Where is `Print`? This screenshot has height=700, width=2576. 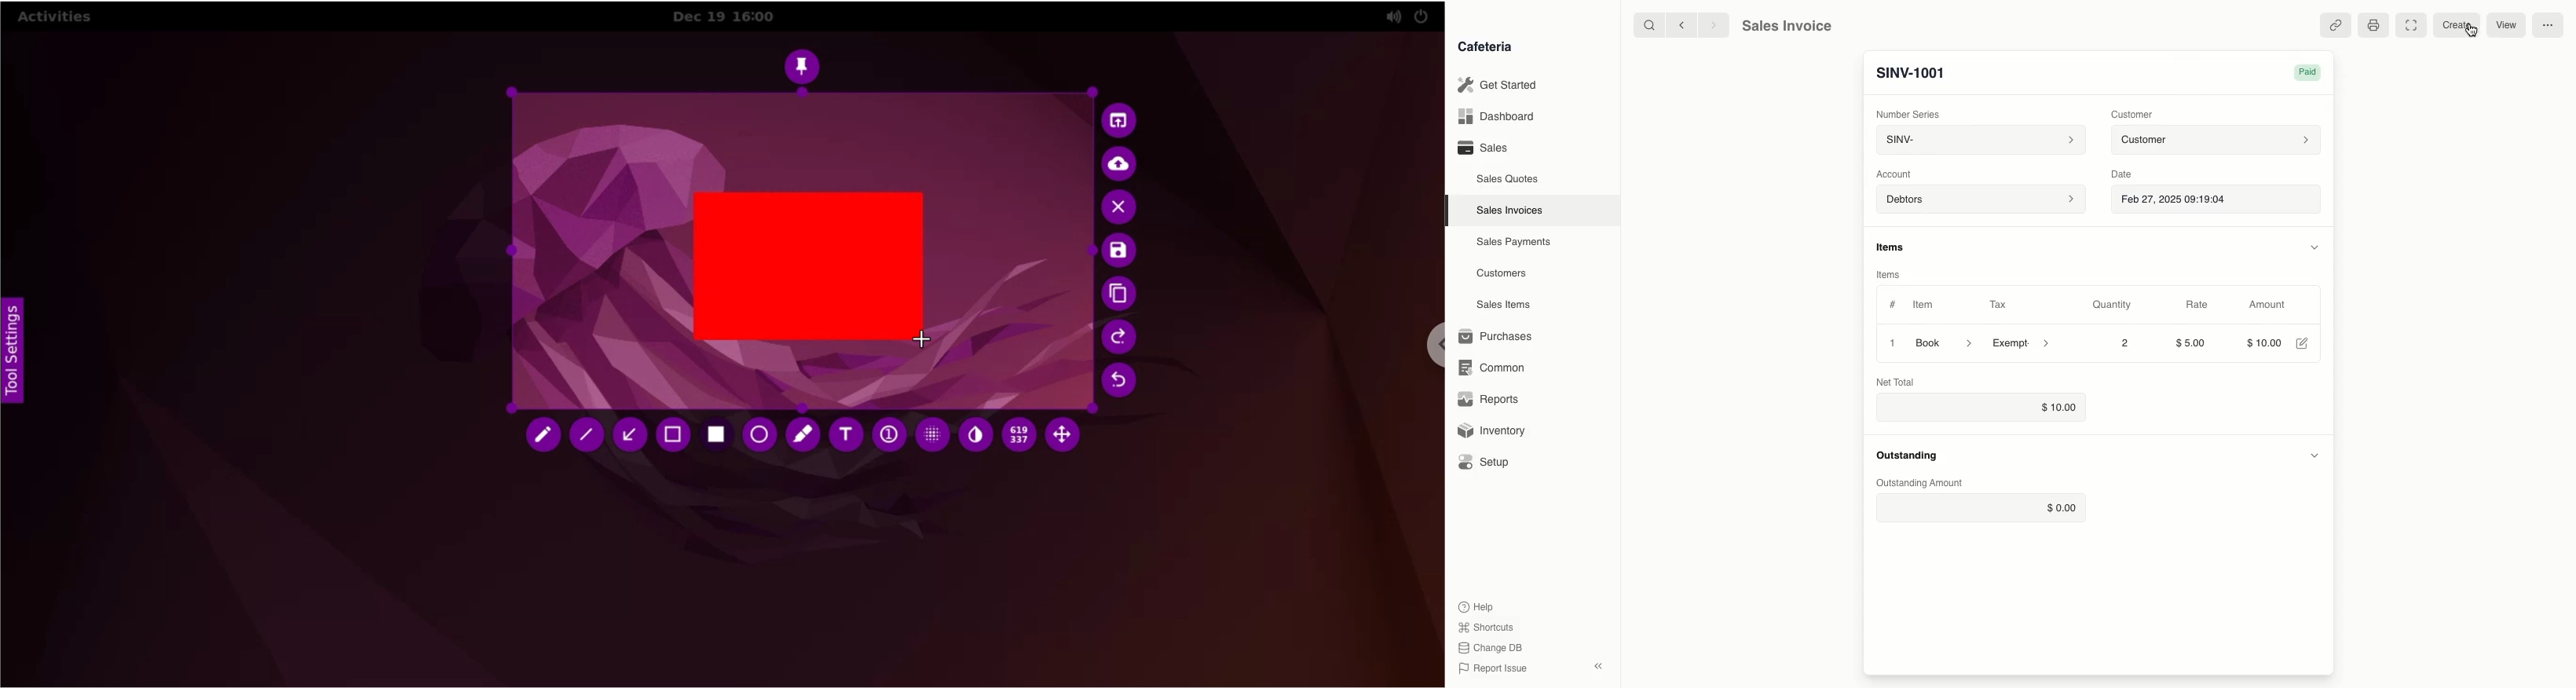 Print is located at coordinates (2373, 26).